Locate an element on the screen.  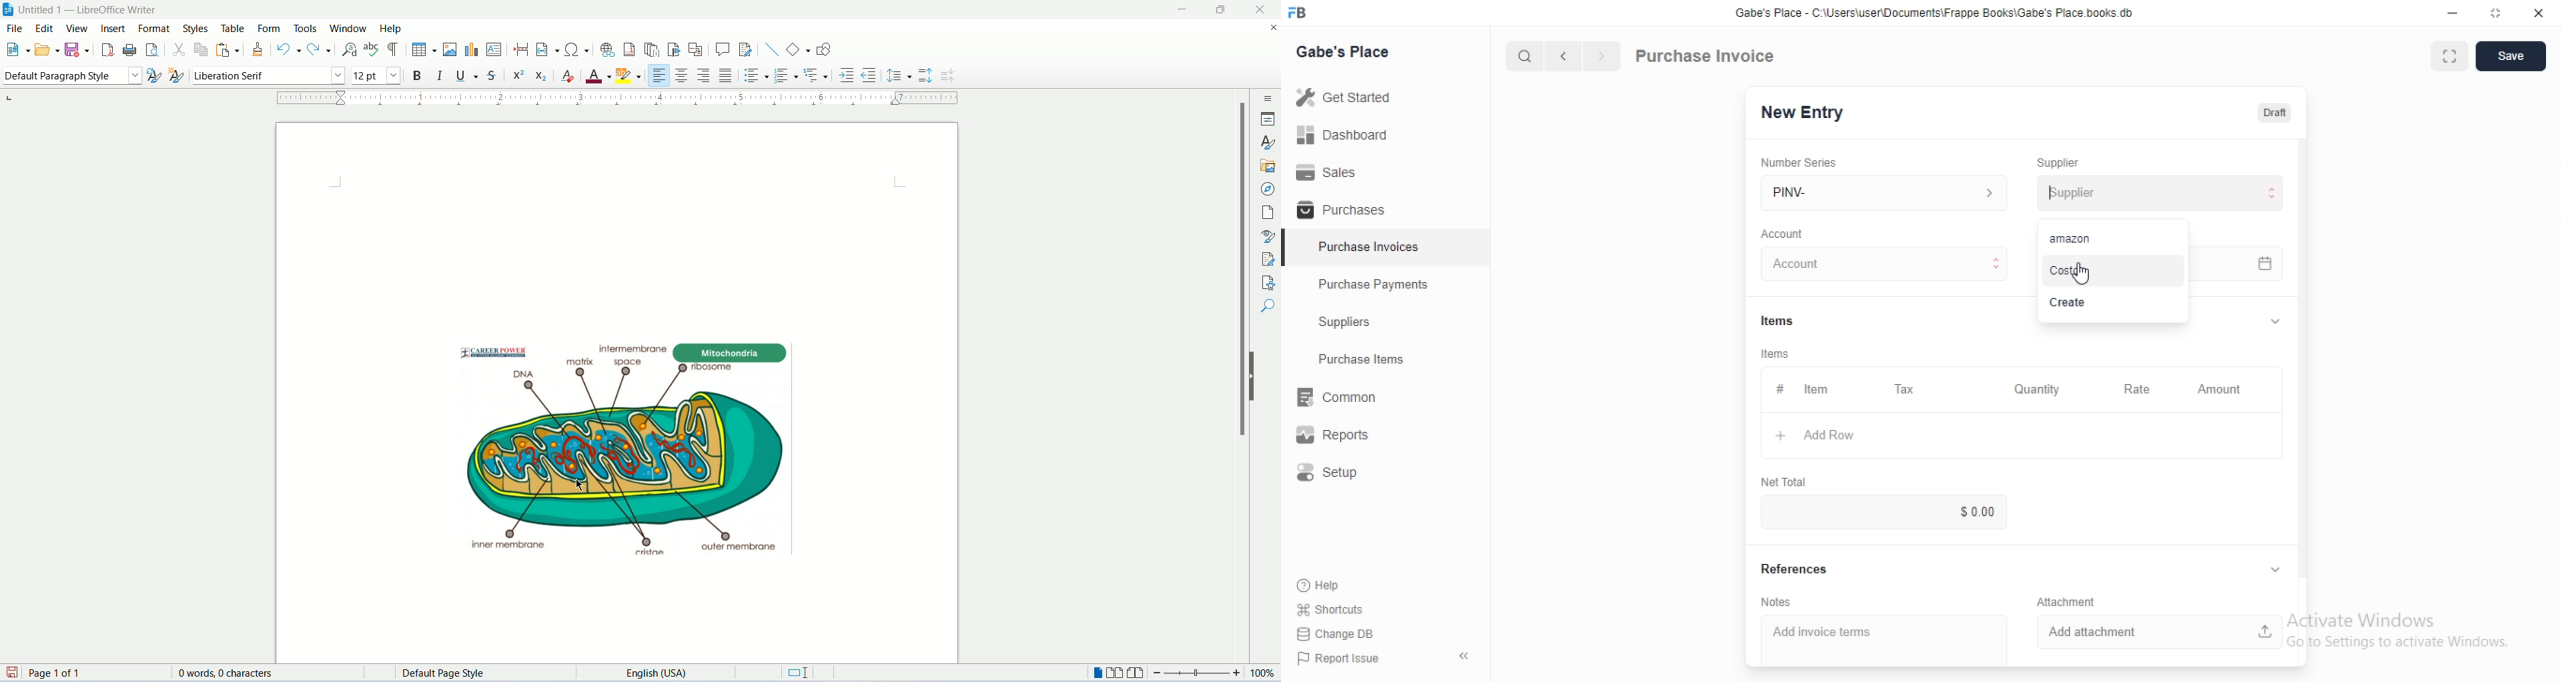
Save is located at coordinates (2511, 56).